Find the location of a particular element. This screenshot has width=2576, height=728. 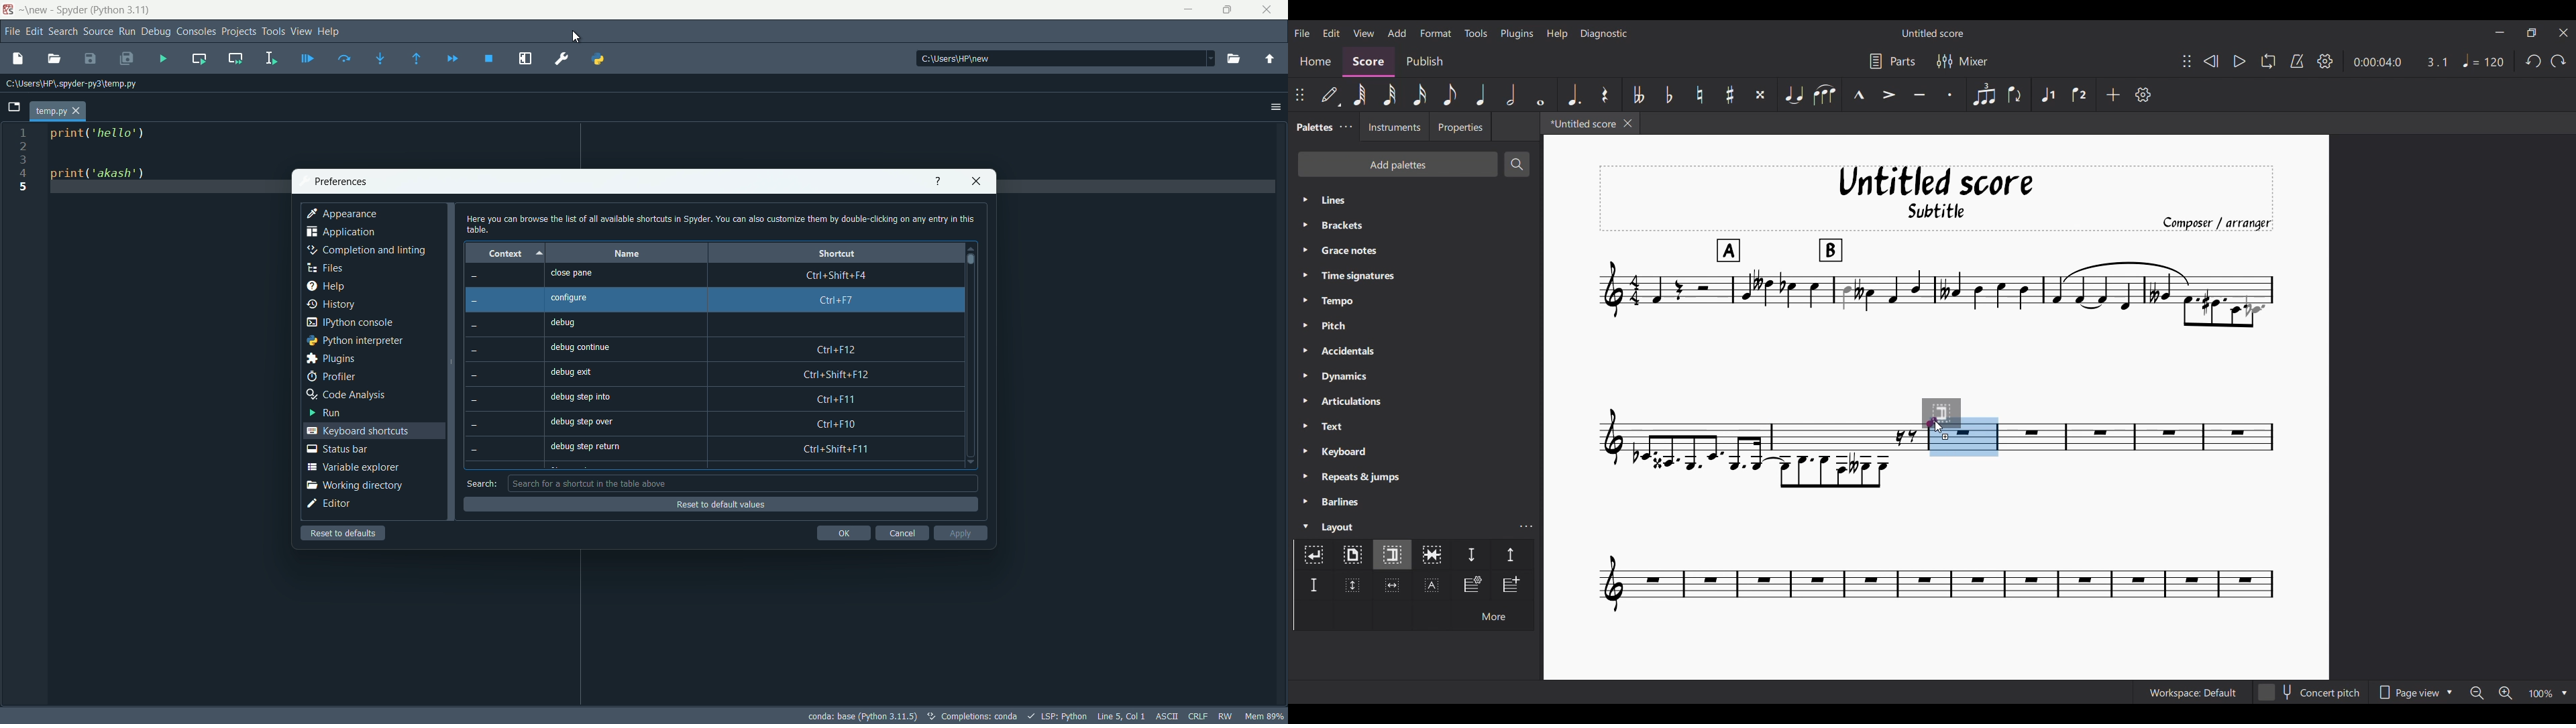

code editor - print('hello') print ('akash') is located at coordinates (95, 160).